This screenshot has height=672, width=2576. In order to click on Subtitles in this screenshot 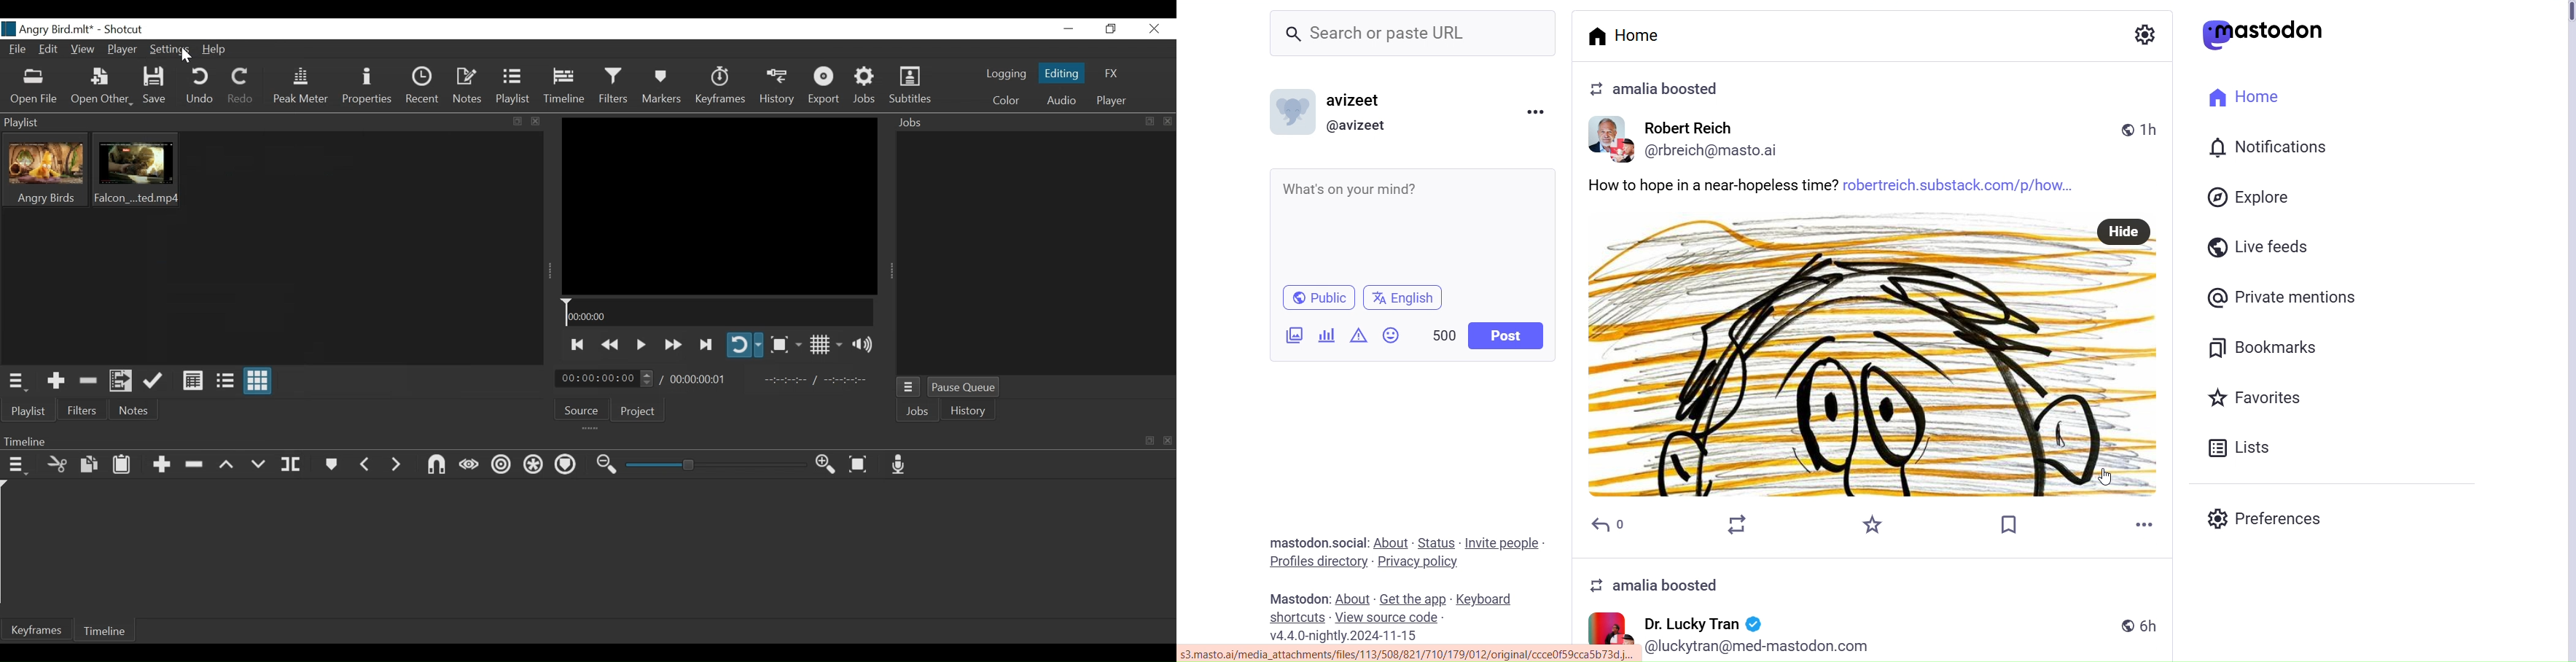, I will do `click(911, 86)`.